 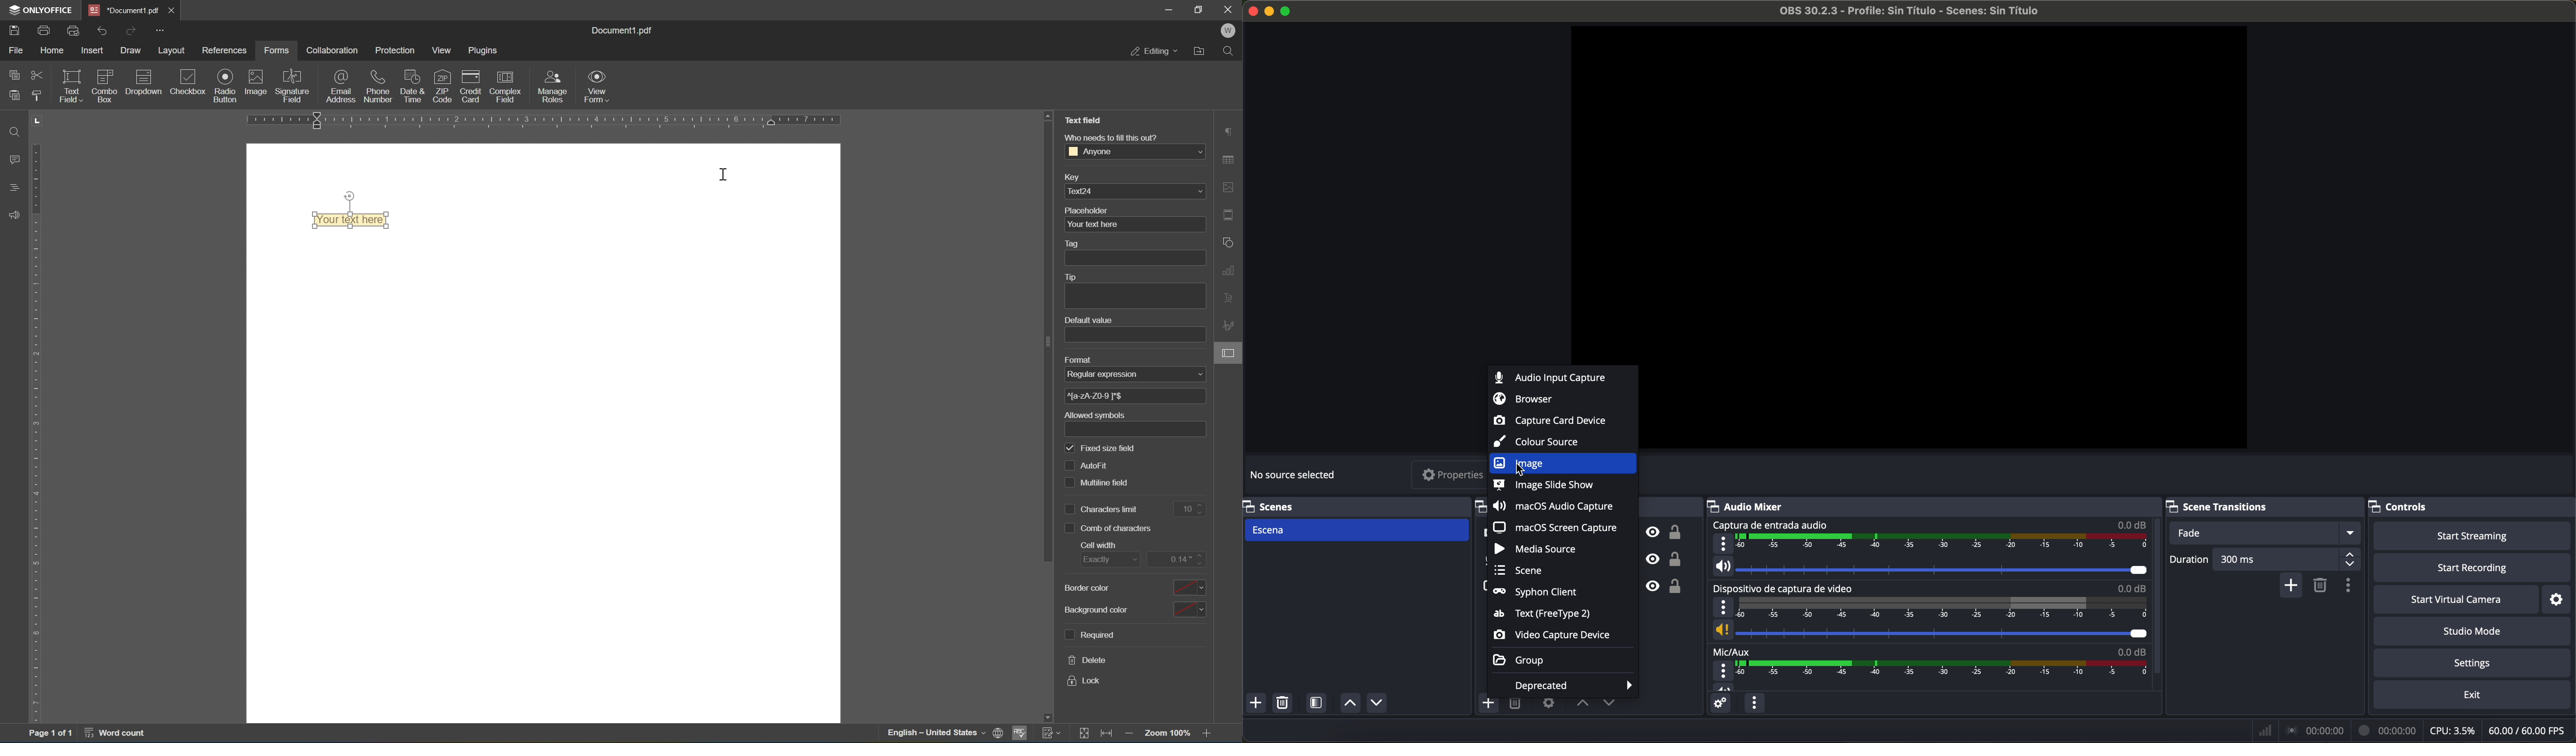 I want to click on comment, so click(x=12, y=160).